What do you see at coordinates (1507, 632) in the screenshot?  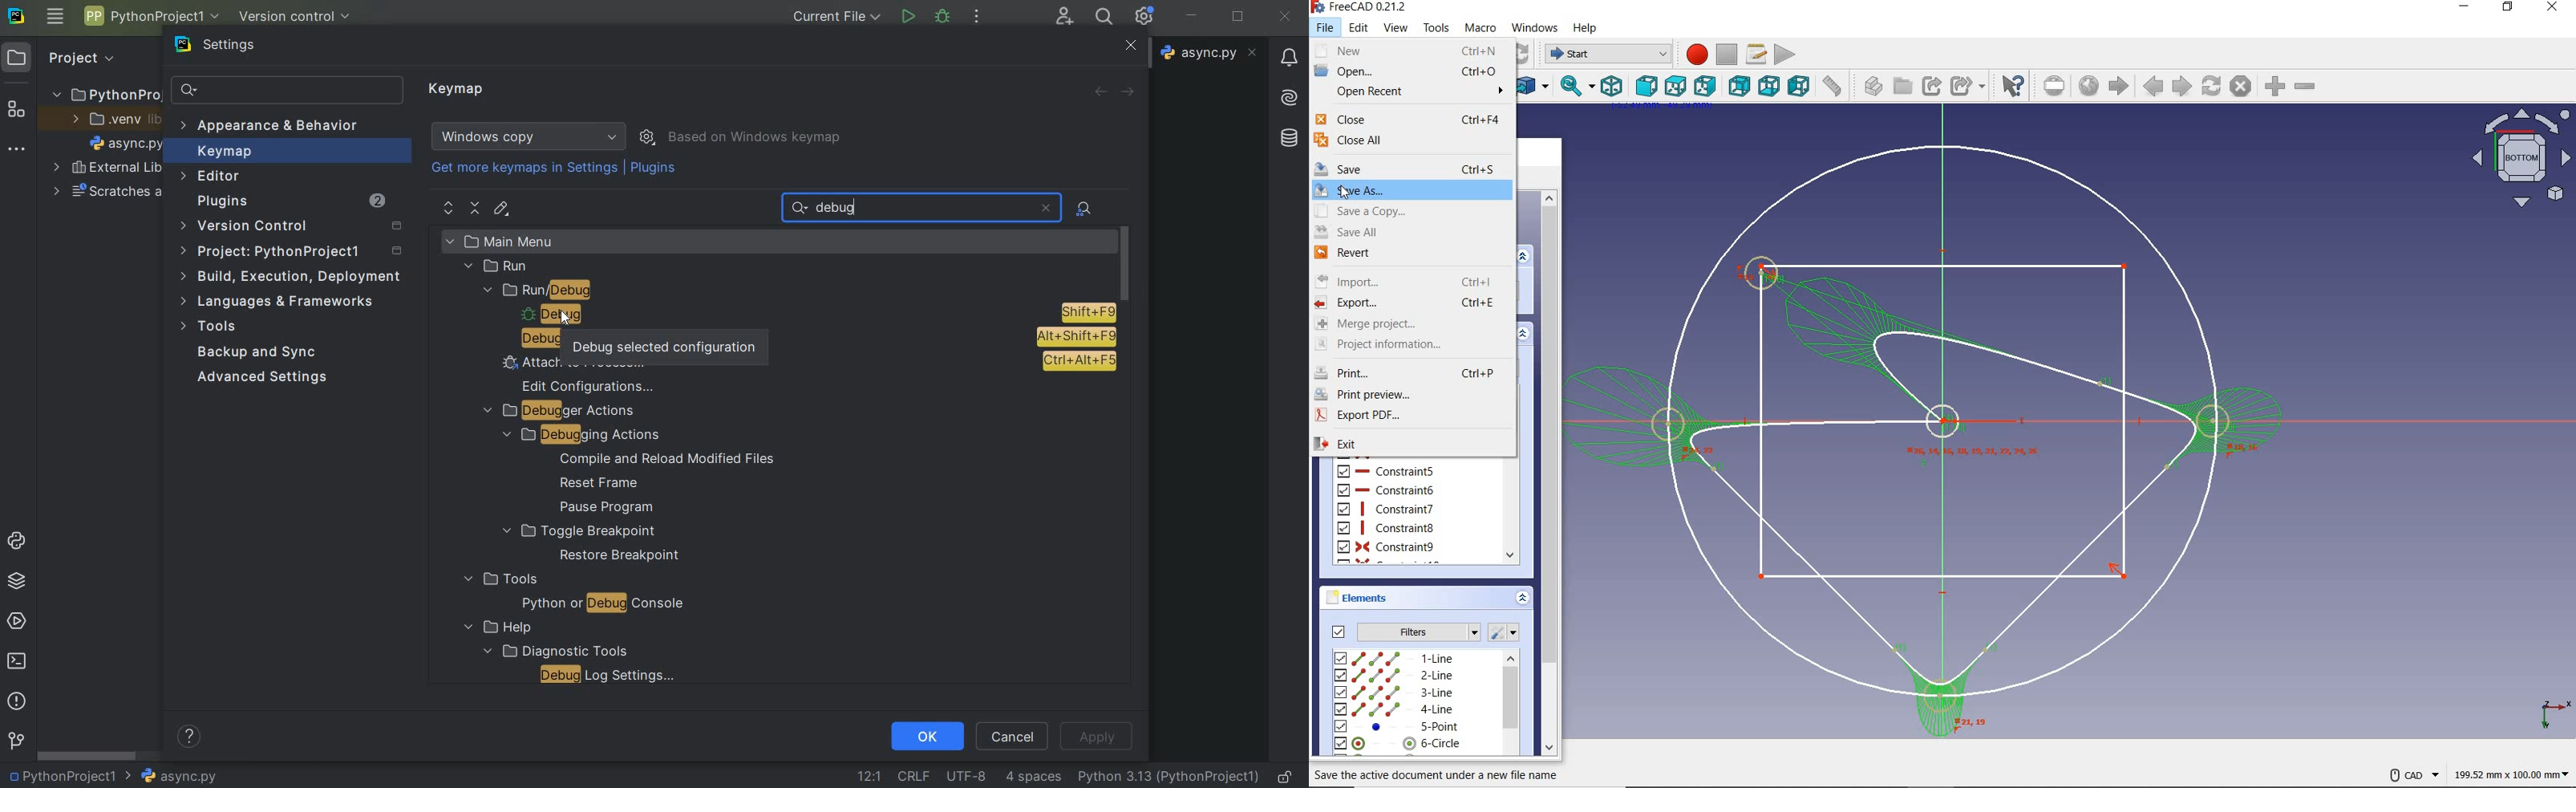 I see `settings` at bounding box center [1507, 632].